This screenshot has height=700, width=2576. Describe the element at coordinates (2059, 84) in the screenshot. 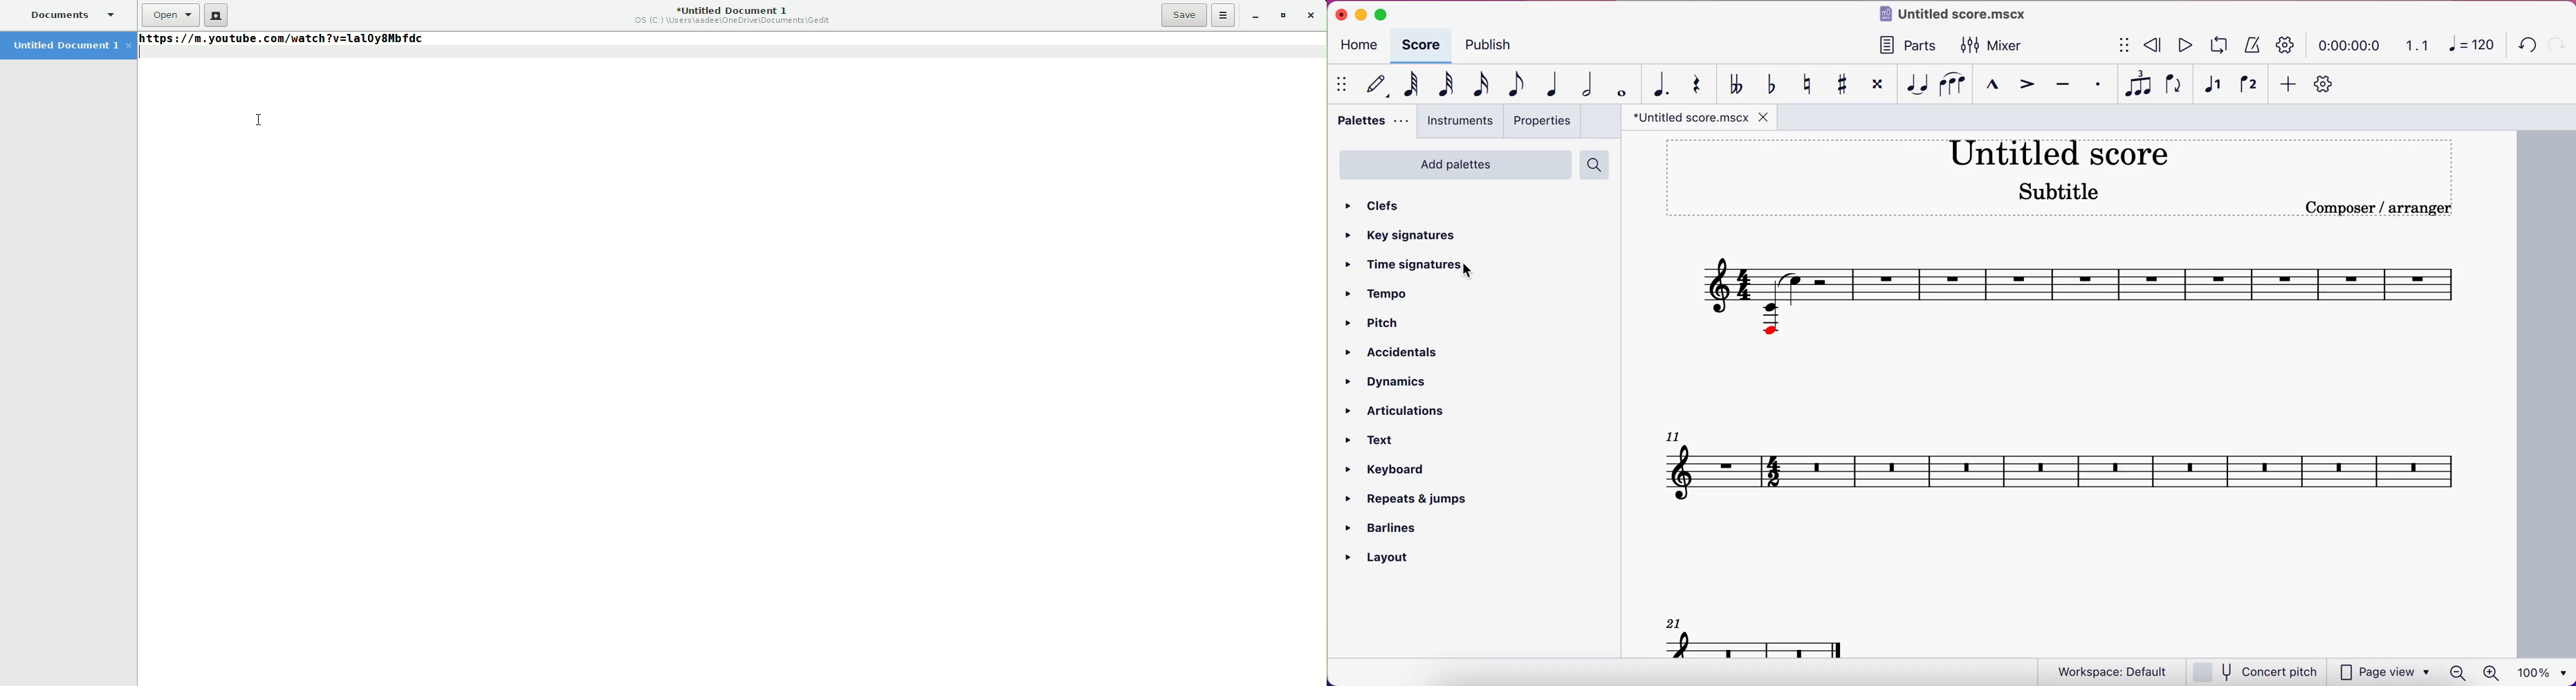

I see `tenuto` at that location.